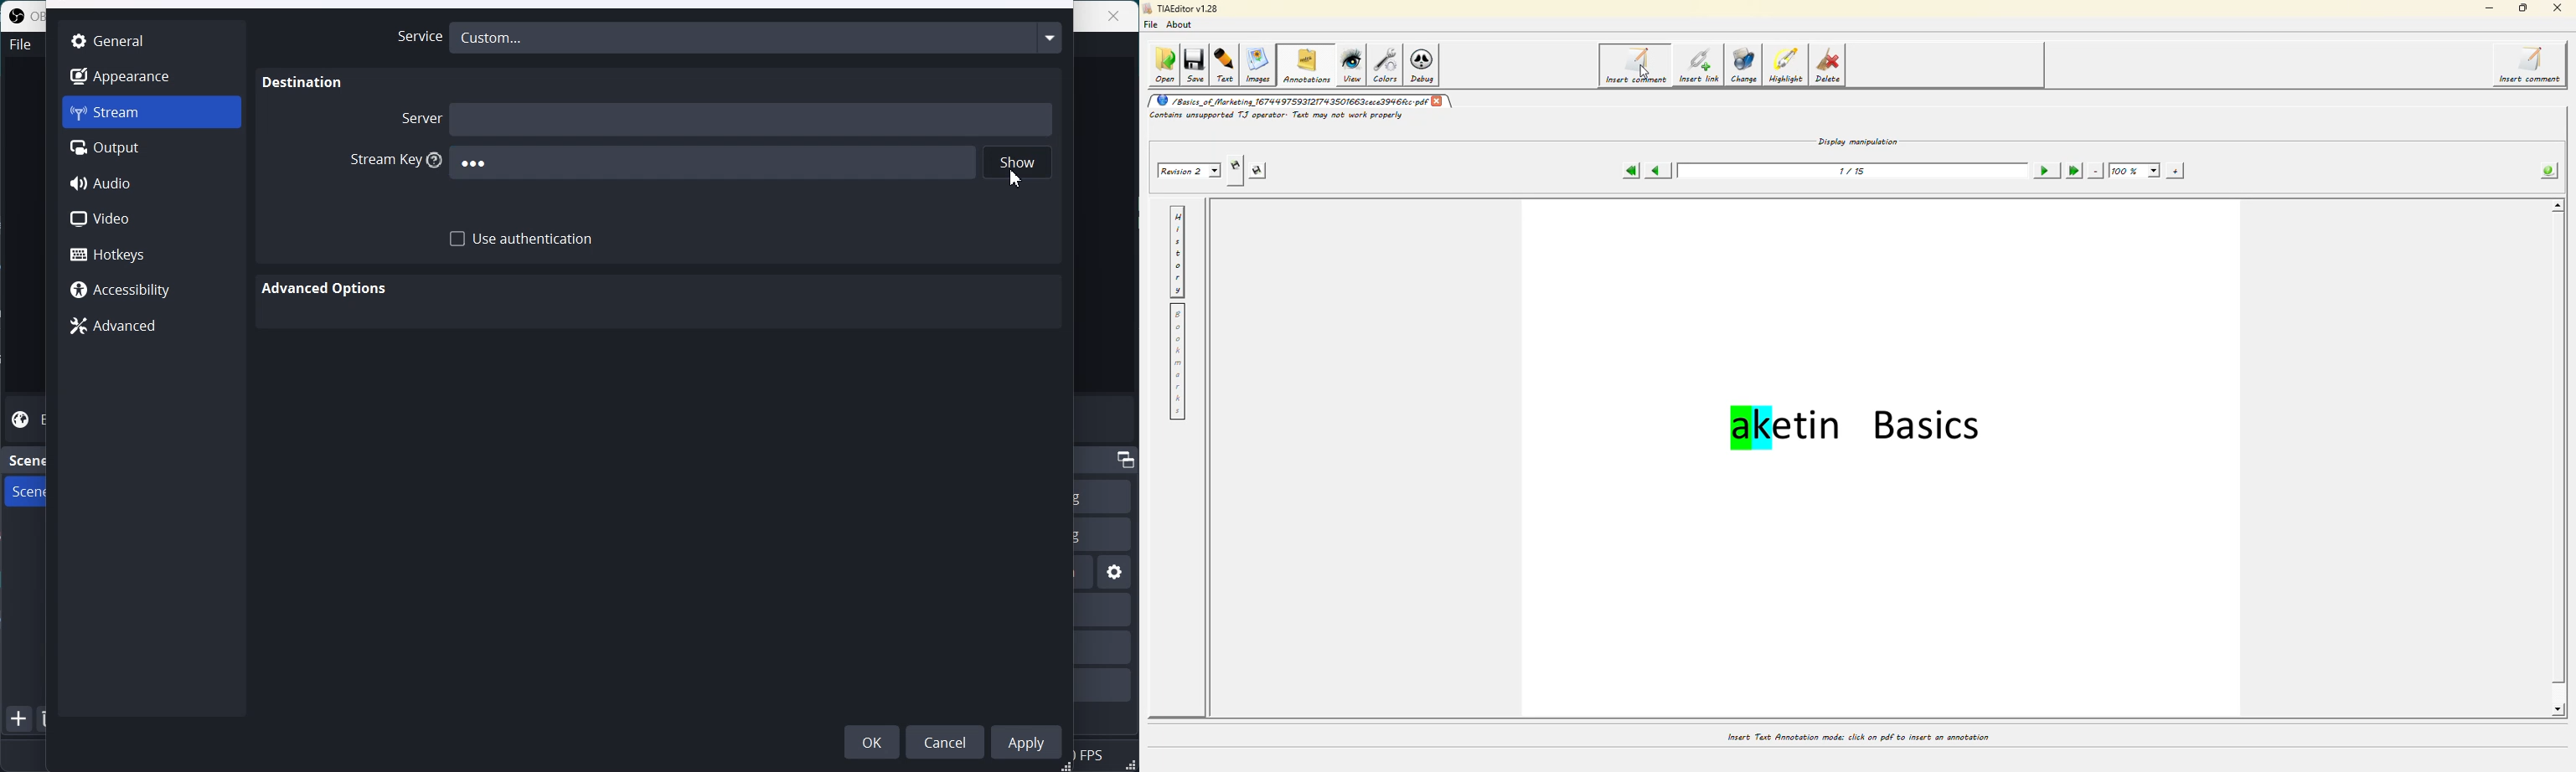 The width and height of the screenshot is (2576, 784). Describe the element at coordinates (2555, 206) in the screenshot. I see `scroll up` at that location.